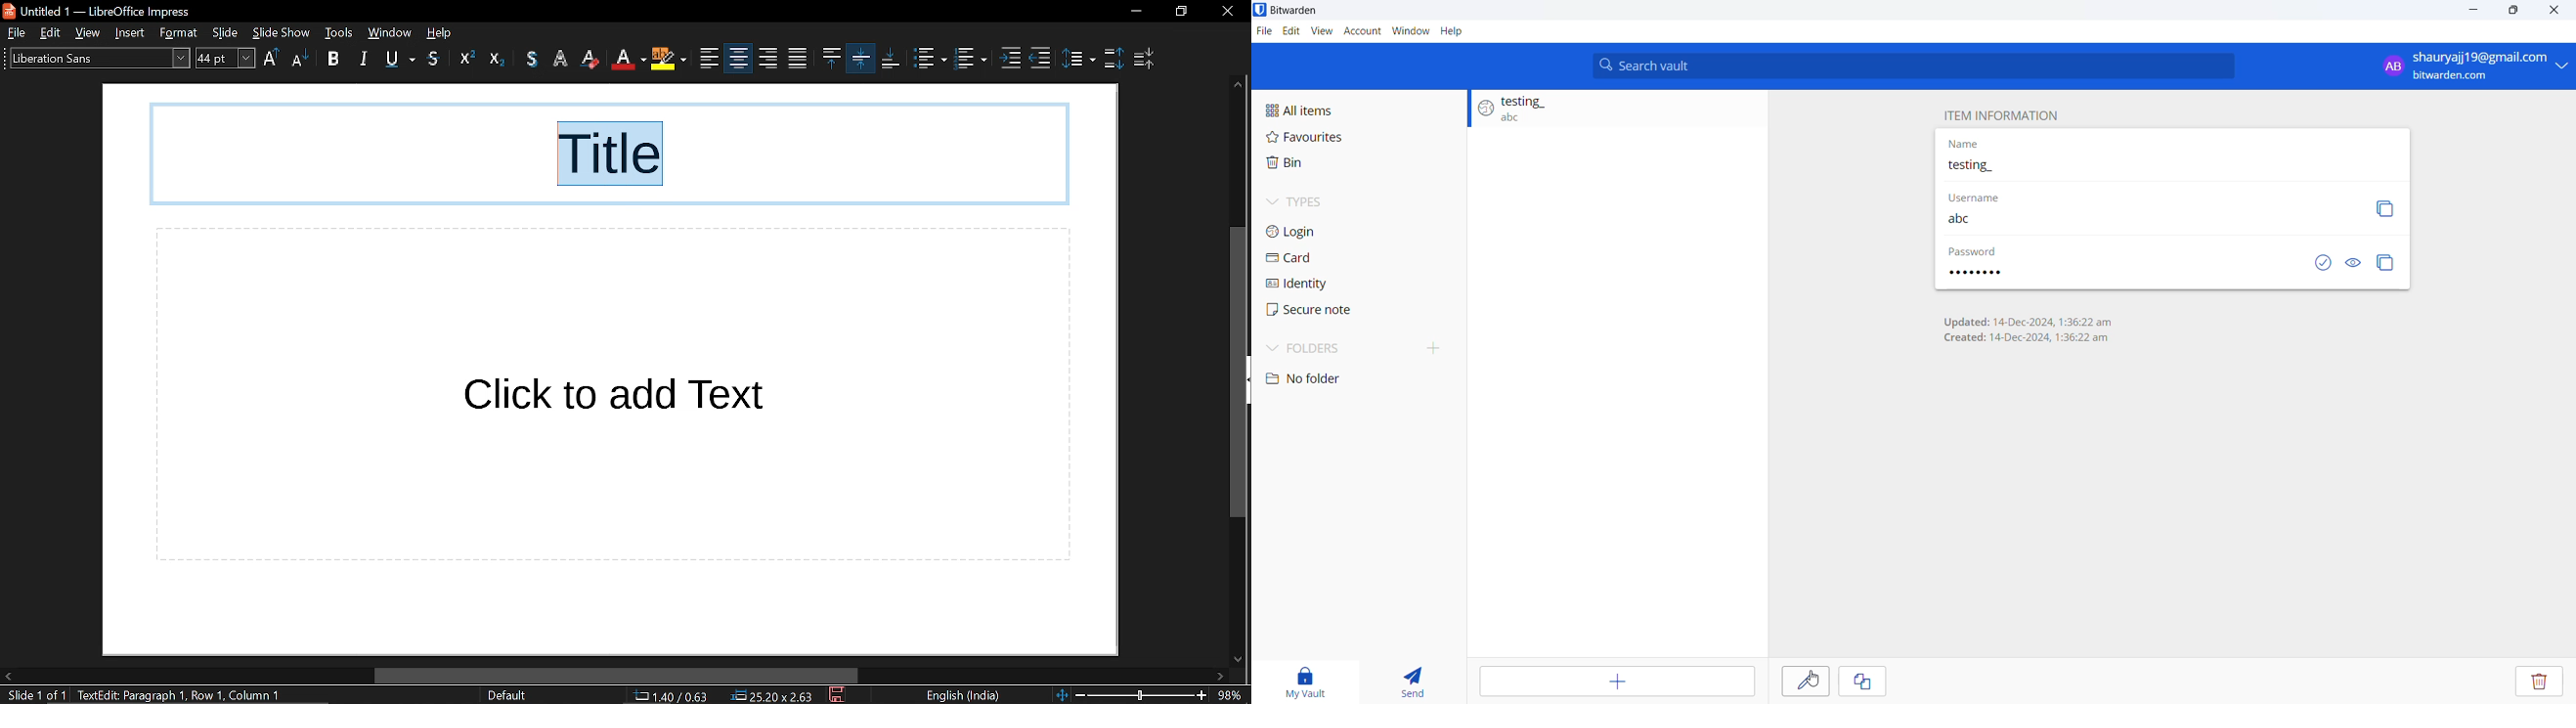  Describe the element at coordinates (16, 32) in the screenshot. I see `file` at that location.